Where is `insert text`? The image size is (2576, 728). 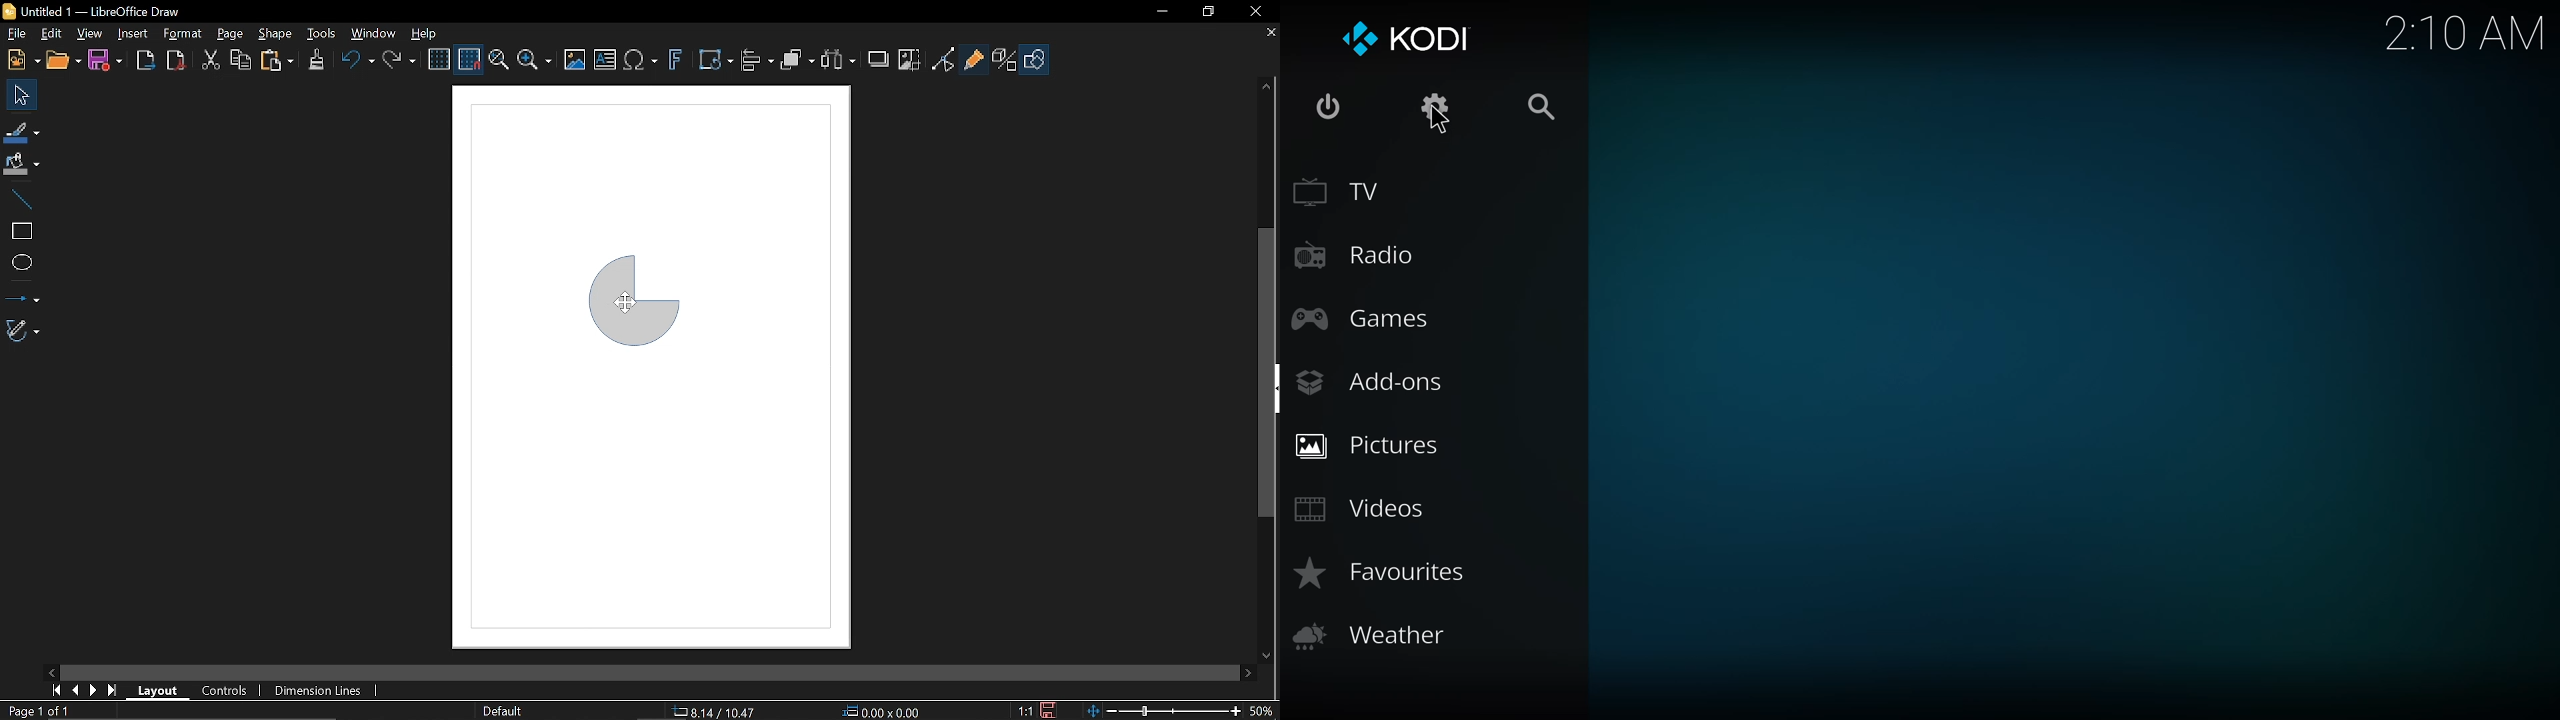
insert text is located at coordinates (606, 59).